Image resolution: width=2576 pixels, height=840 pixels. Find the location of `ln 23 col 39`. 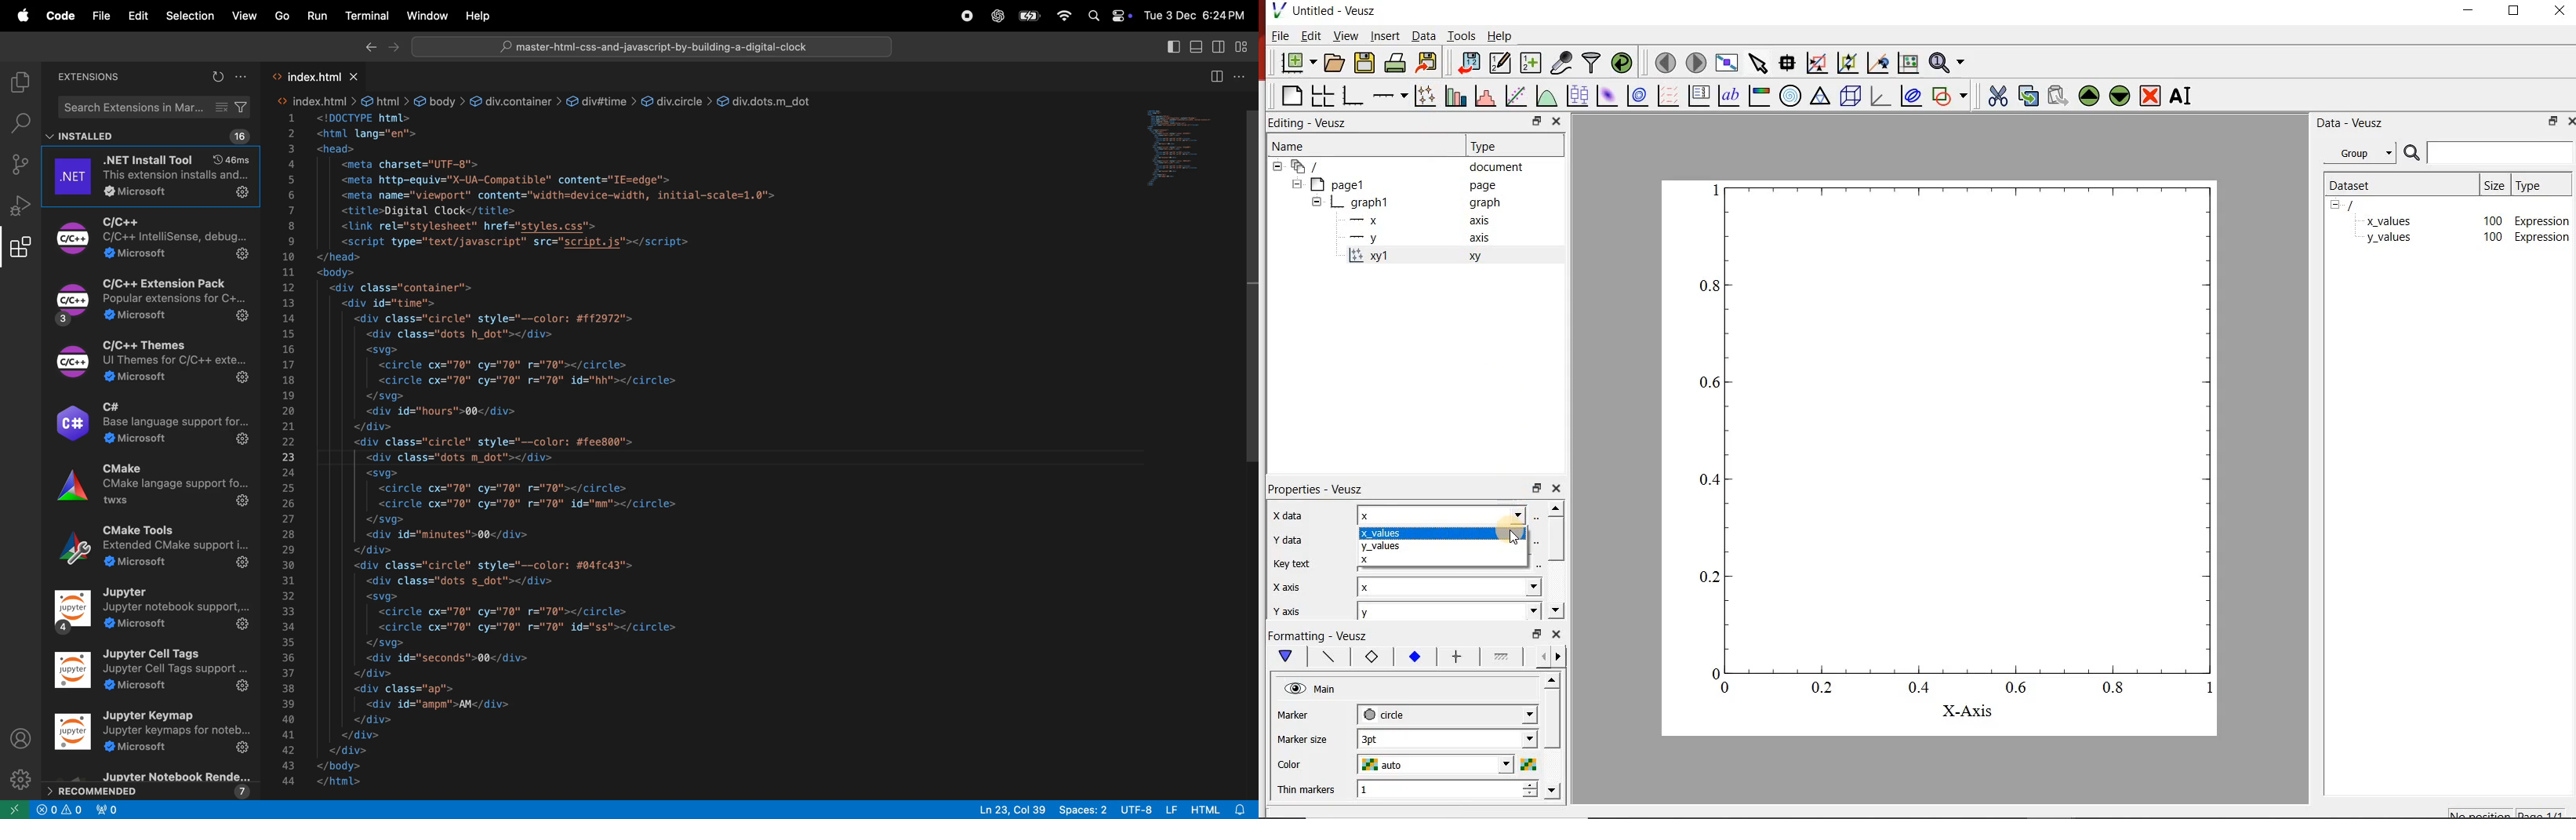

ln 23 col 39 is located at coordinates (1011, 811).